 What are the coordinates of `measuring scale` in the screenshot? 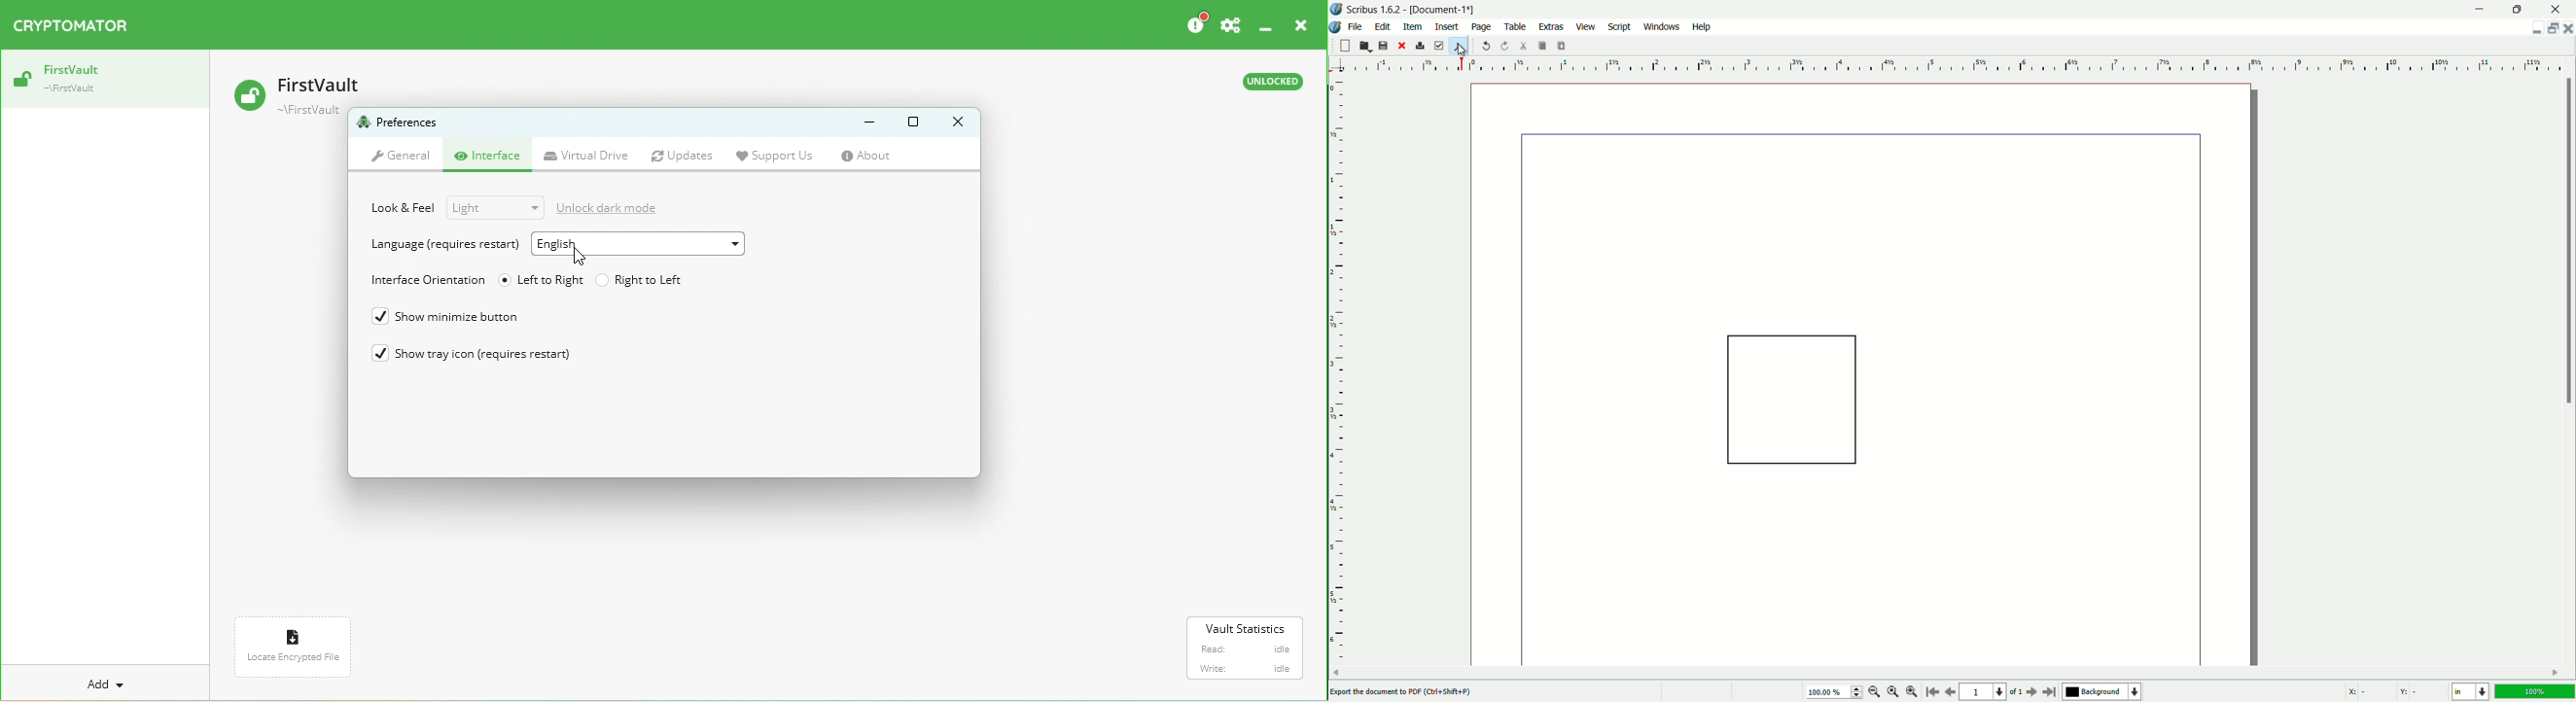 It's located at (1341, 361).